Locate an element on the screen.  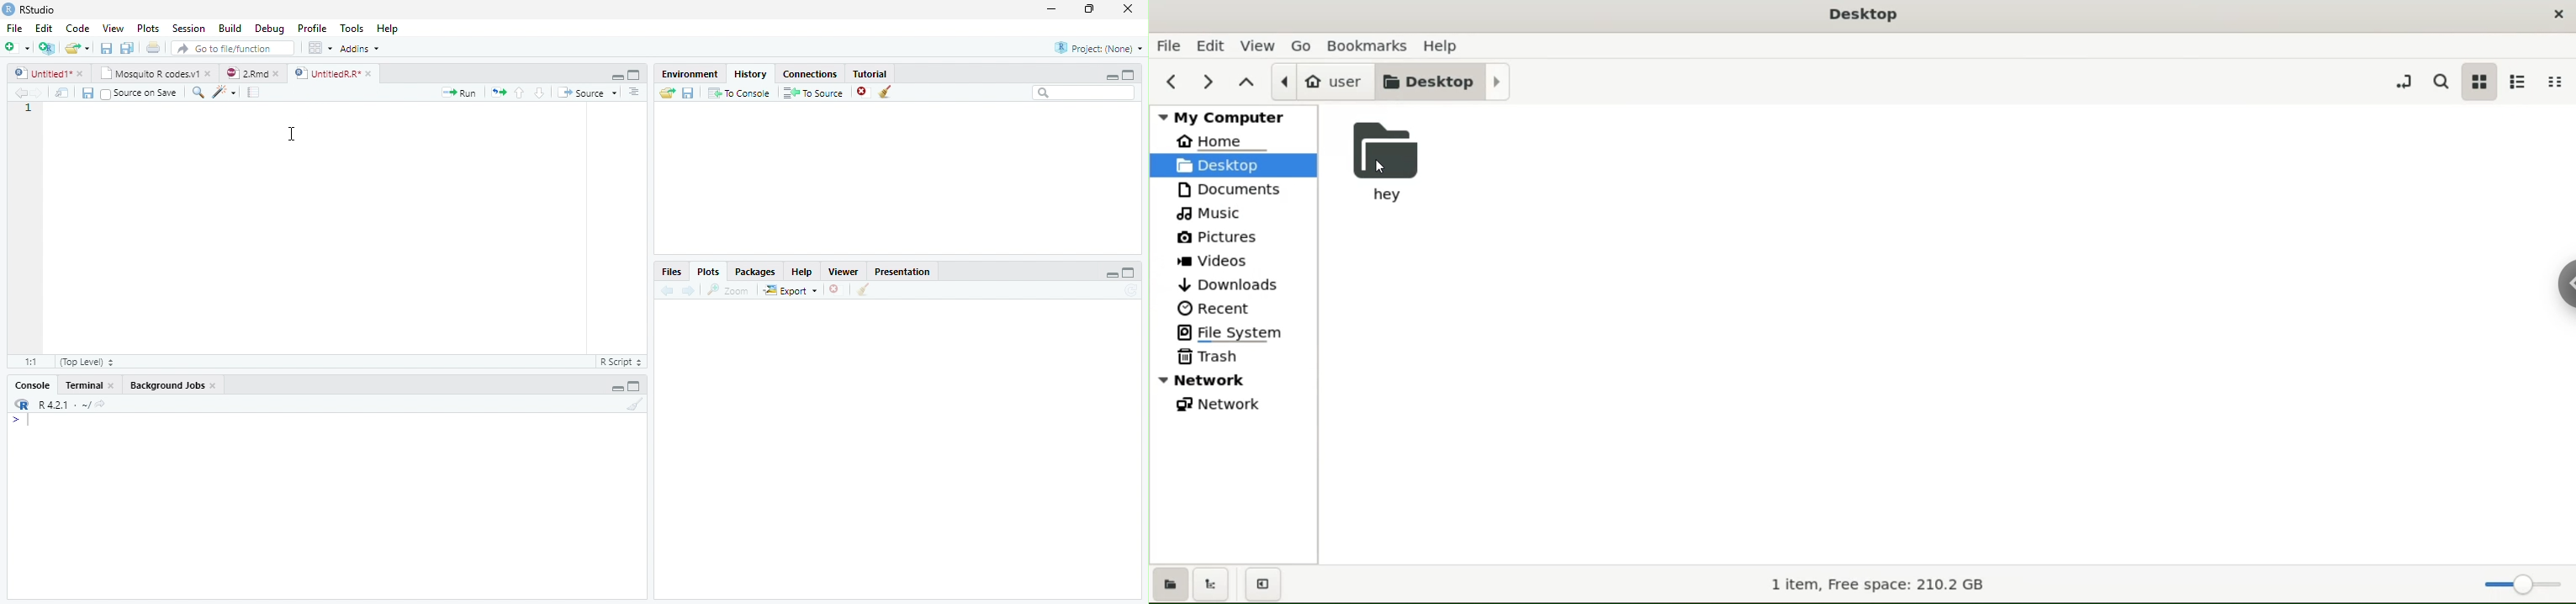
Workplace panes is located at coordinates (319, 47).